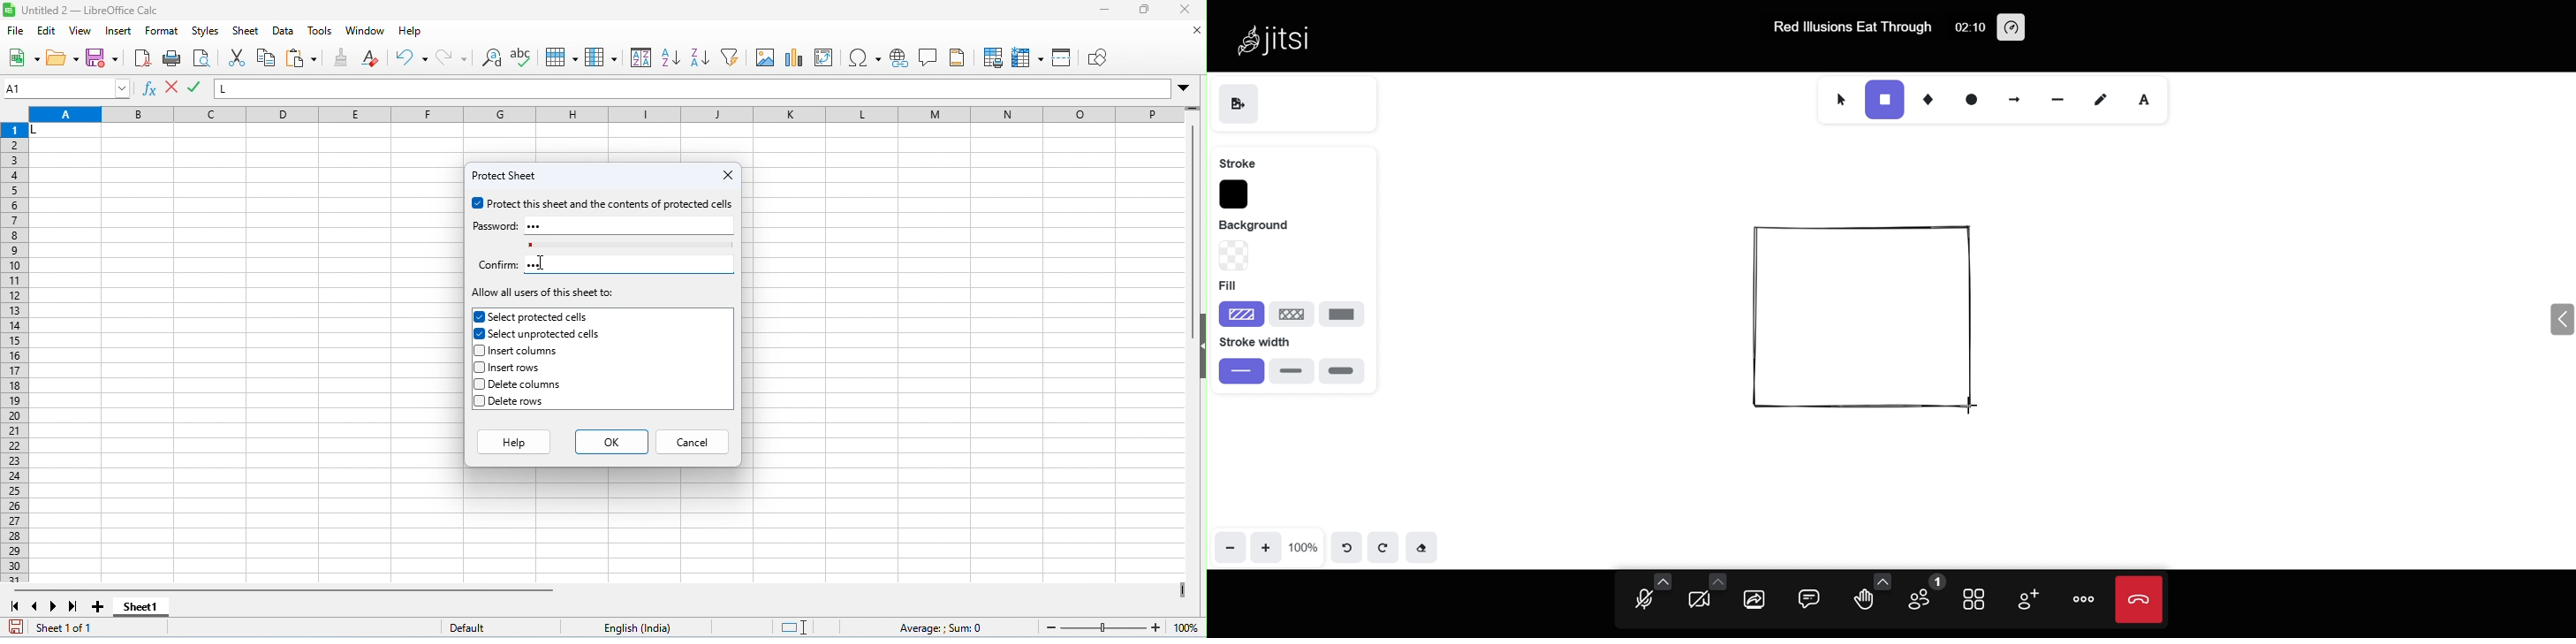 The height and width of the screenshot is (644, 2576). Describe the element at coordinates (1884, 99) in the screenshot. I see `rectangle` at that location.